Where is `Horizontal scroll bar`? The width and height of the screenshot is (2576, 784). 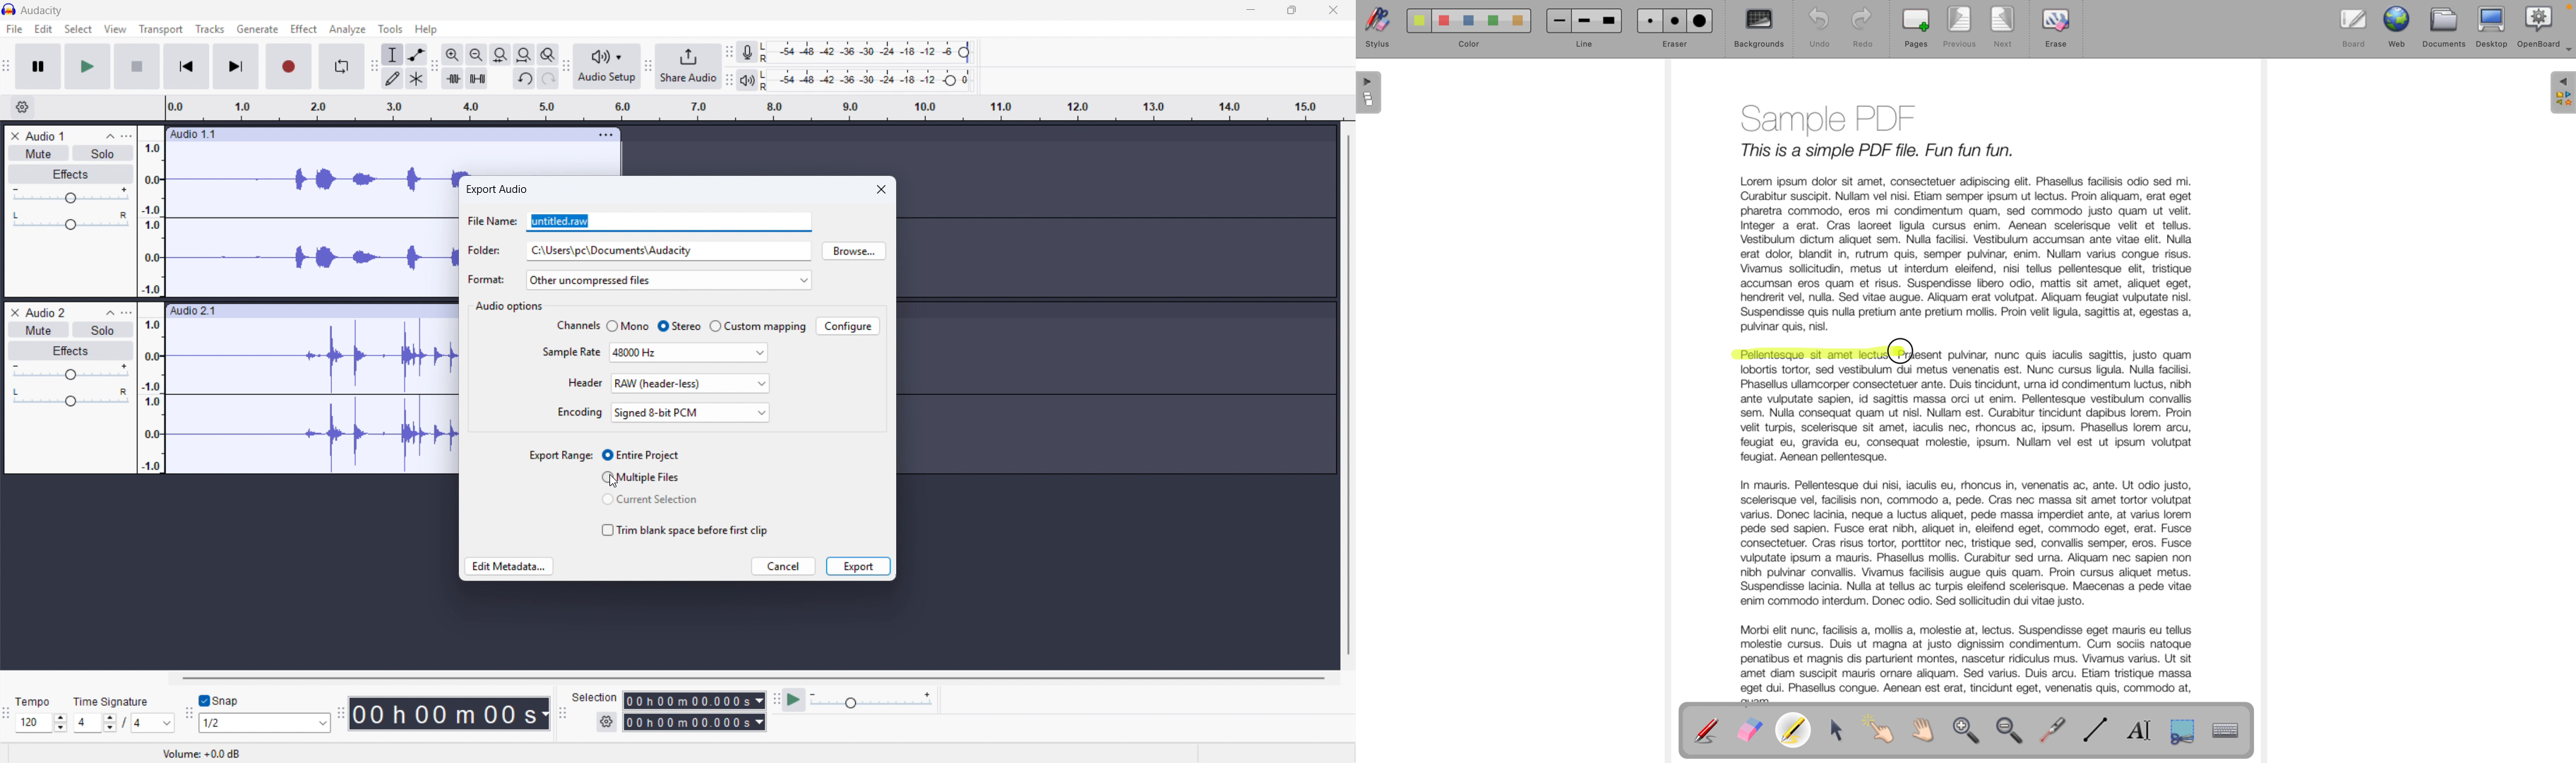 Horizontal scroll bar is located at coordinates (754, 678).